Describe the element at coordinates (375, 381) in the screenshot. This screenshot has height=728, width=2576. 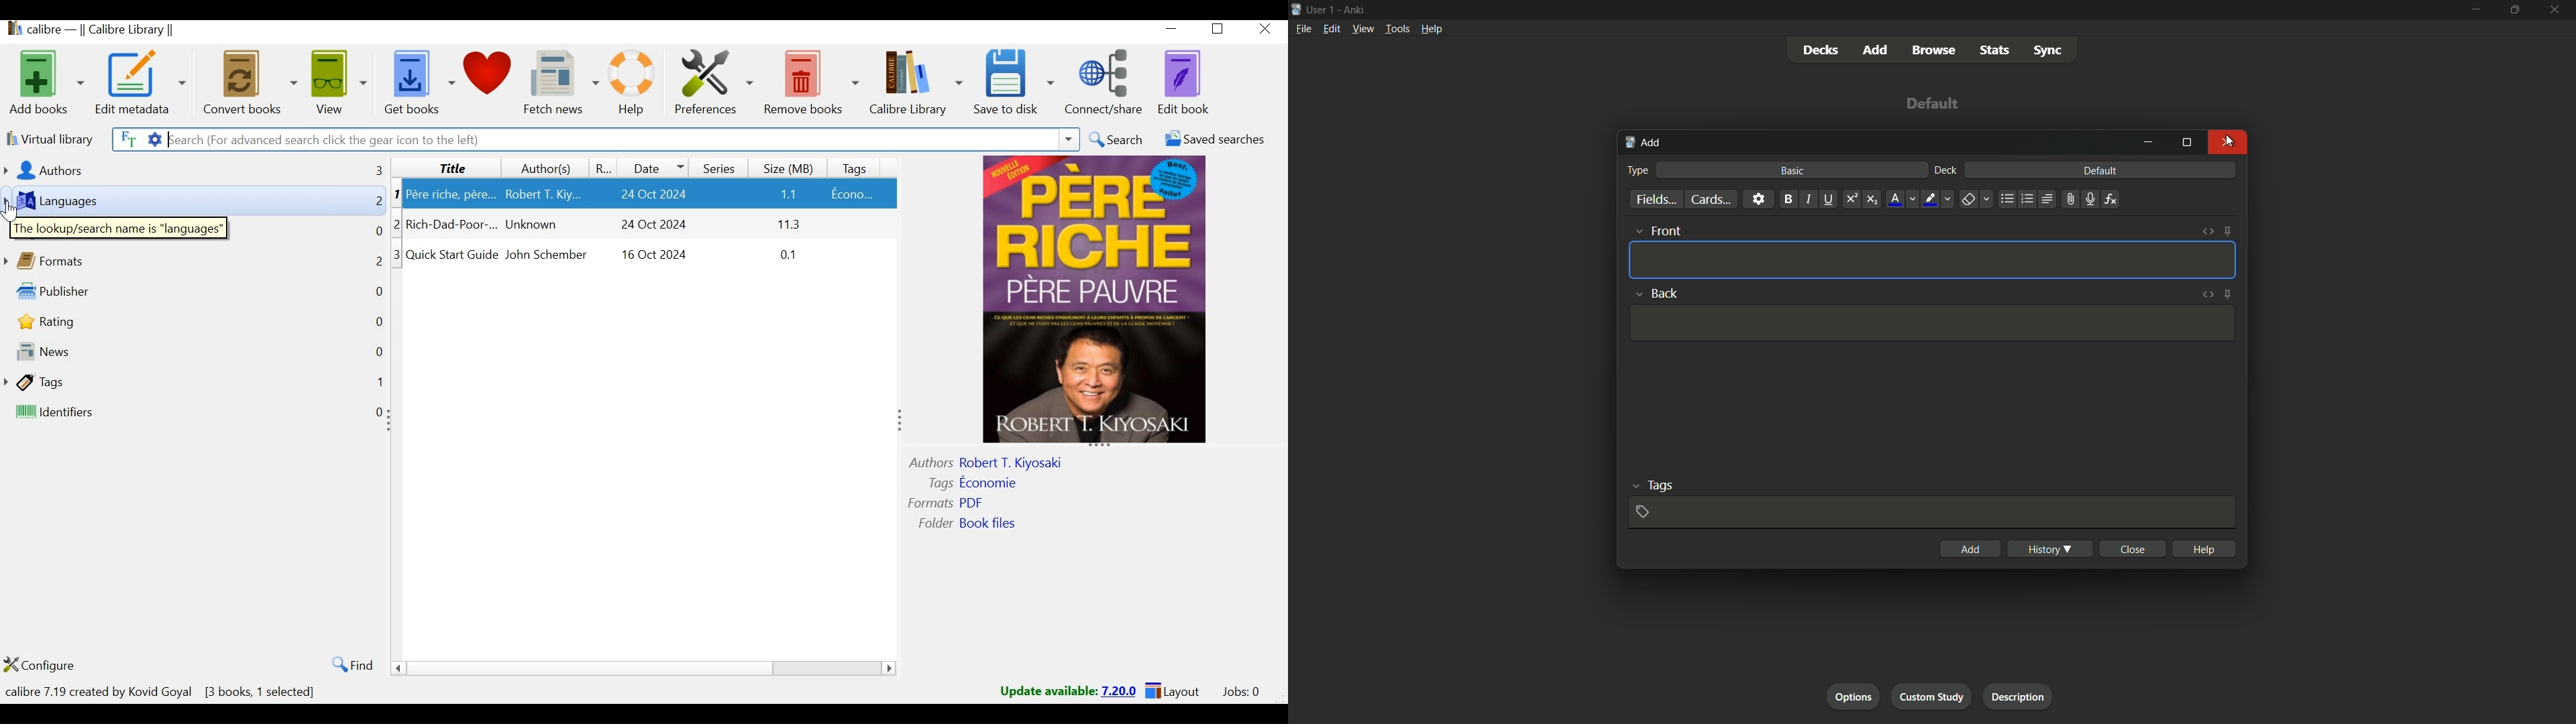
I see `1` at that location.